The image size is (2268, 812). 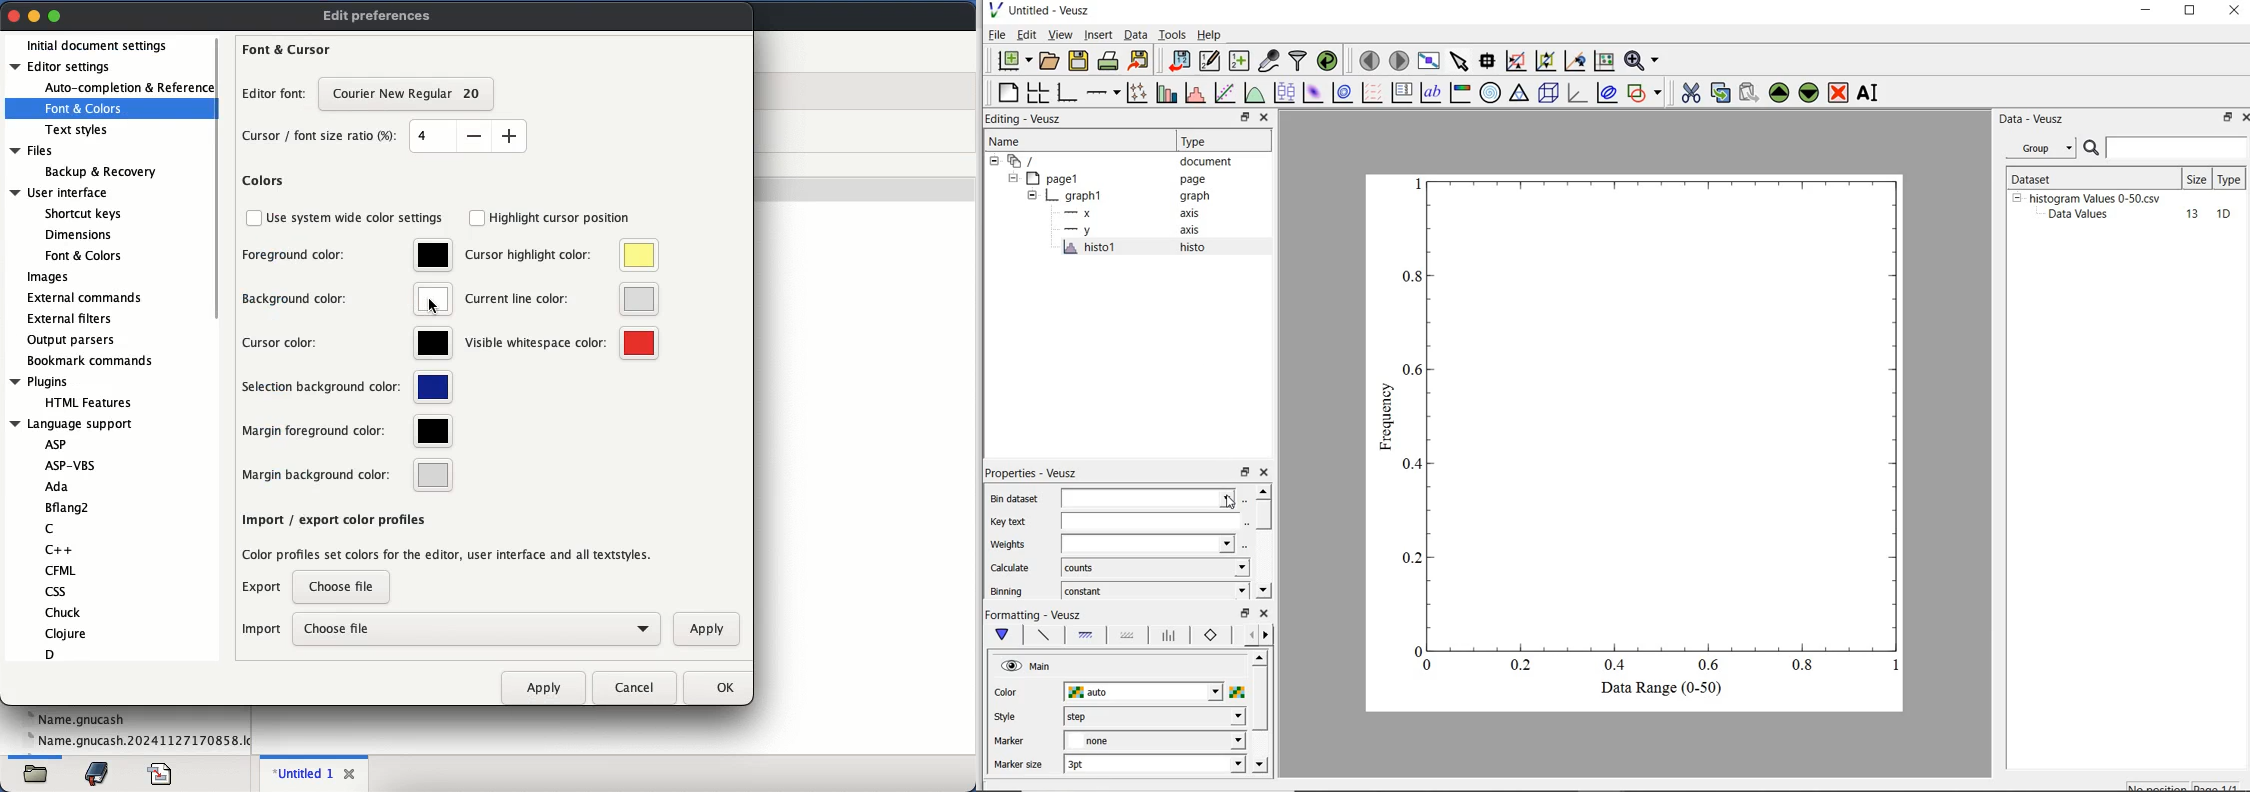 I want to click on Plugins, so click(x=40, y=381).